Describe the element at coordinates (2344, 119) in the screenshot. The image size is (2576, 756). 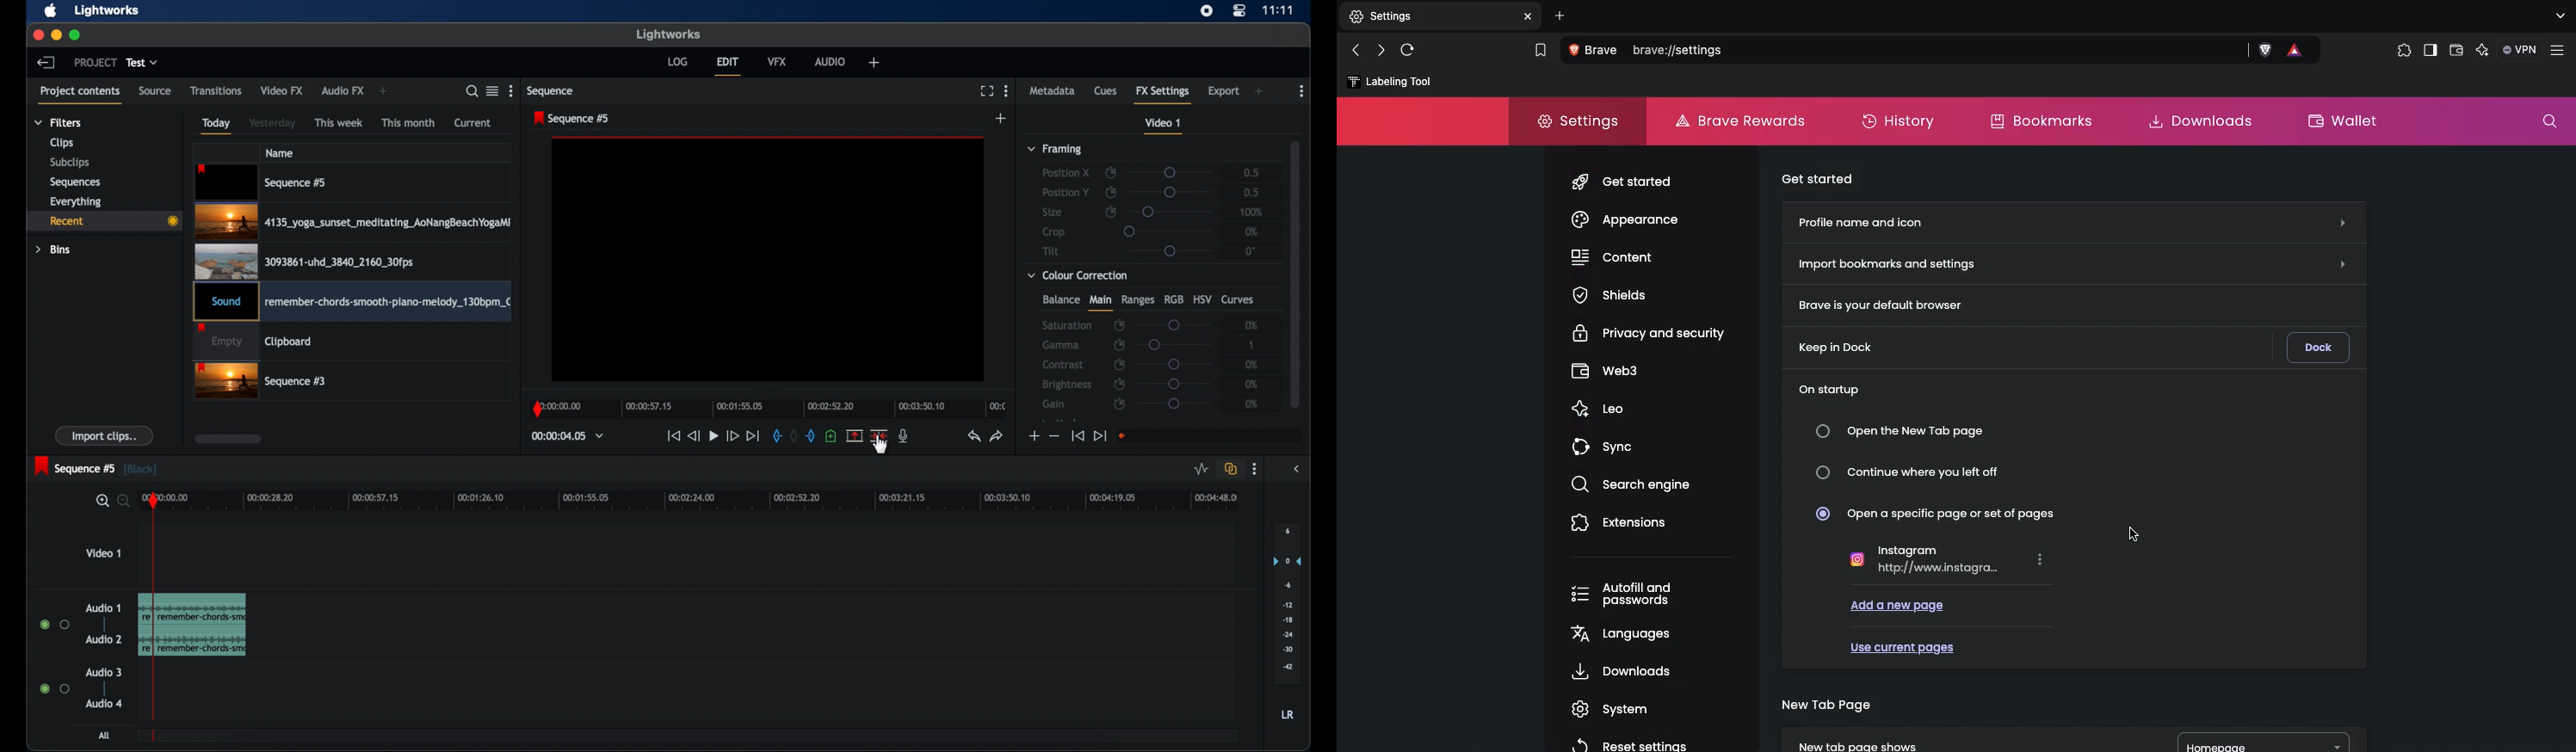
I see `Wallet` at that location.